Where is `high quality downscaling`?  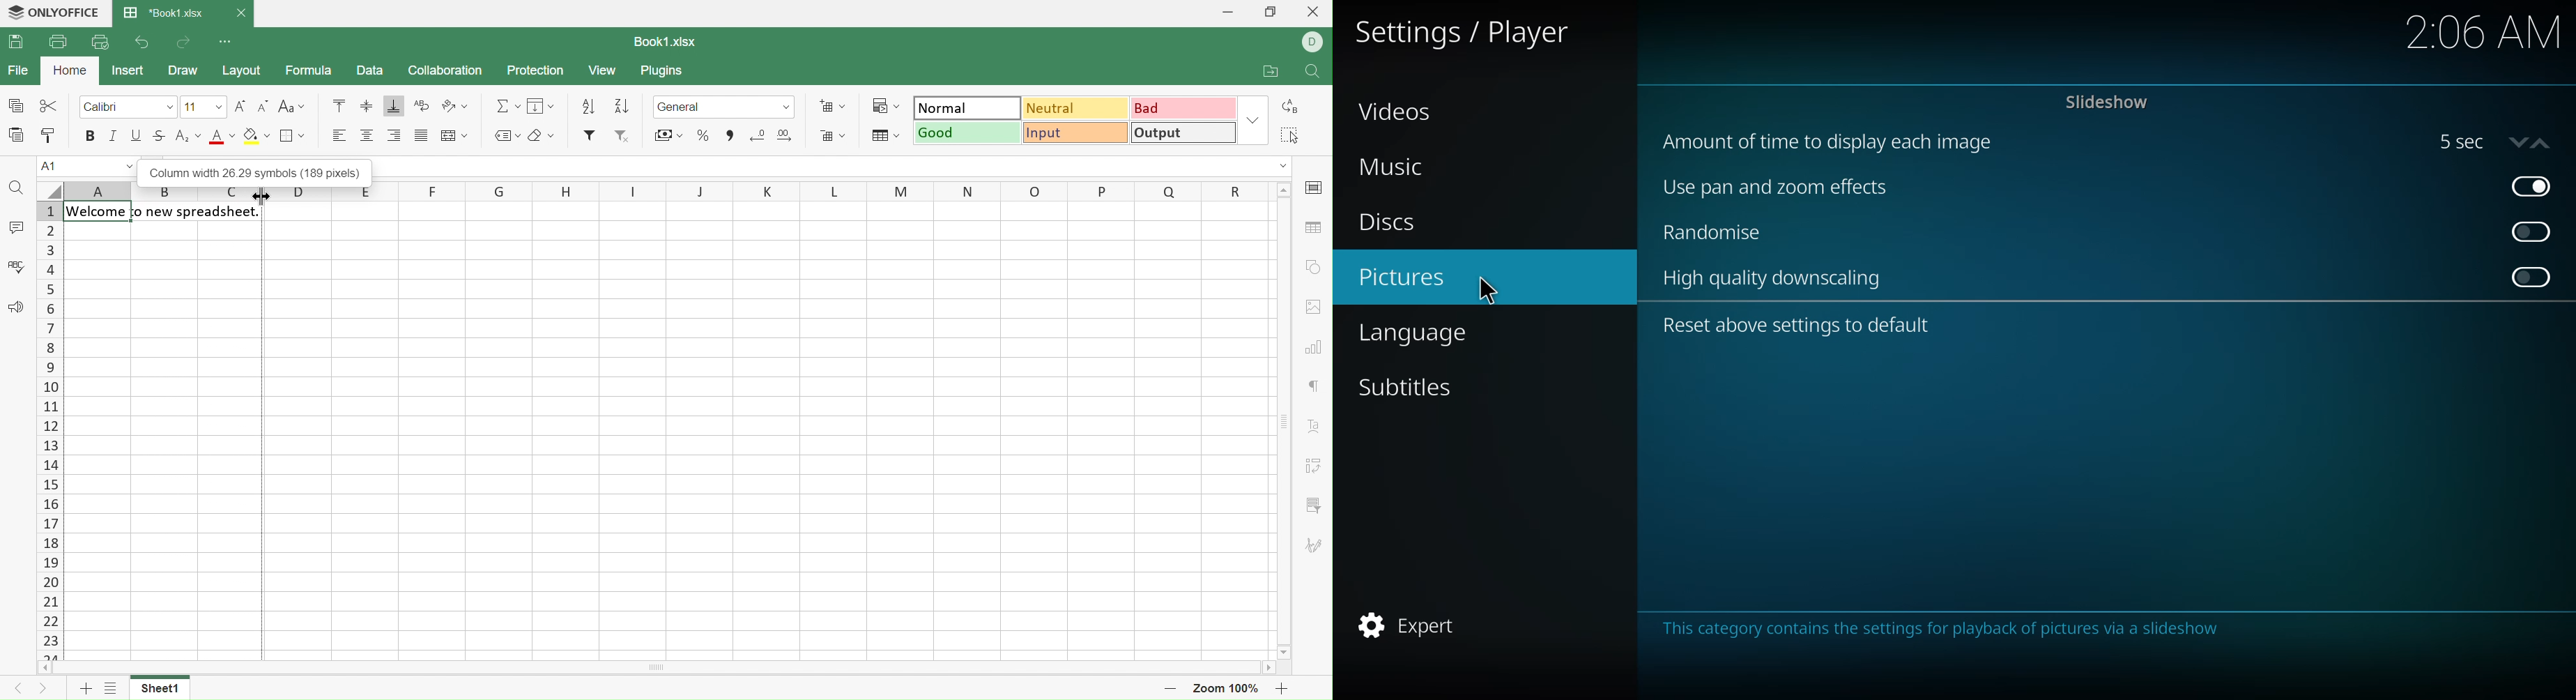 high quality downscaling is located at coordinates (1776, 281).